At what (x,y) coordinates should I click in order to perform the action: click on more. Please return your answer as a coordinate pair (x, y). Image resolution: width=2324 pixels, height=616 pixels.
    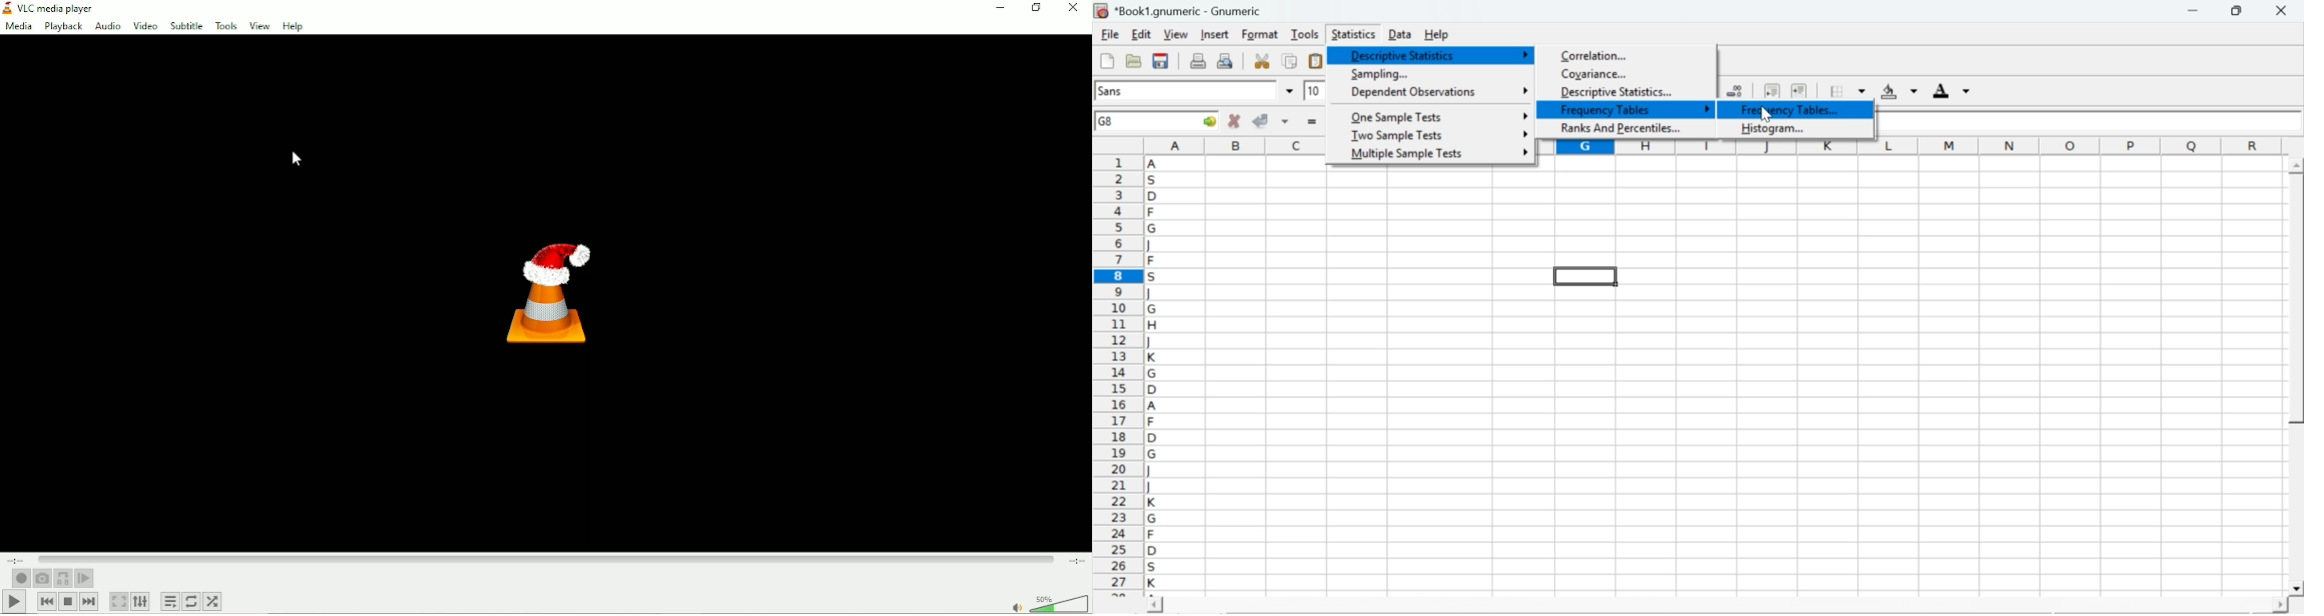
    Looking at the image, I should click on (1710, 110).